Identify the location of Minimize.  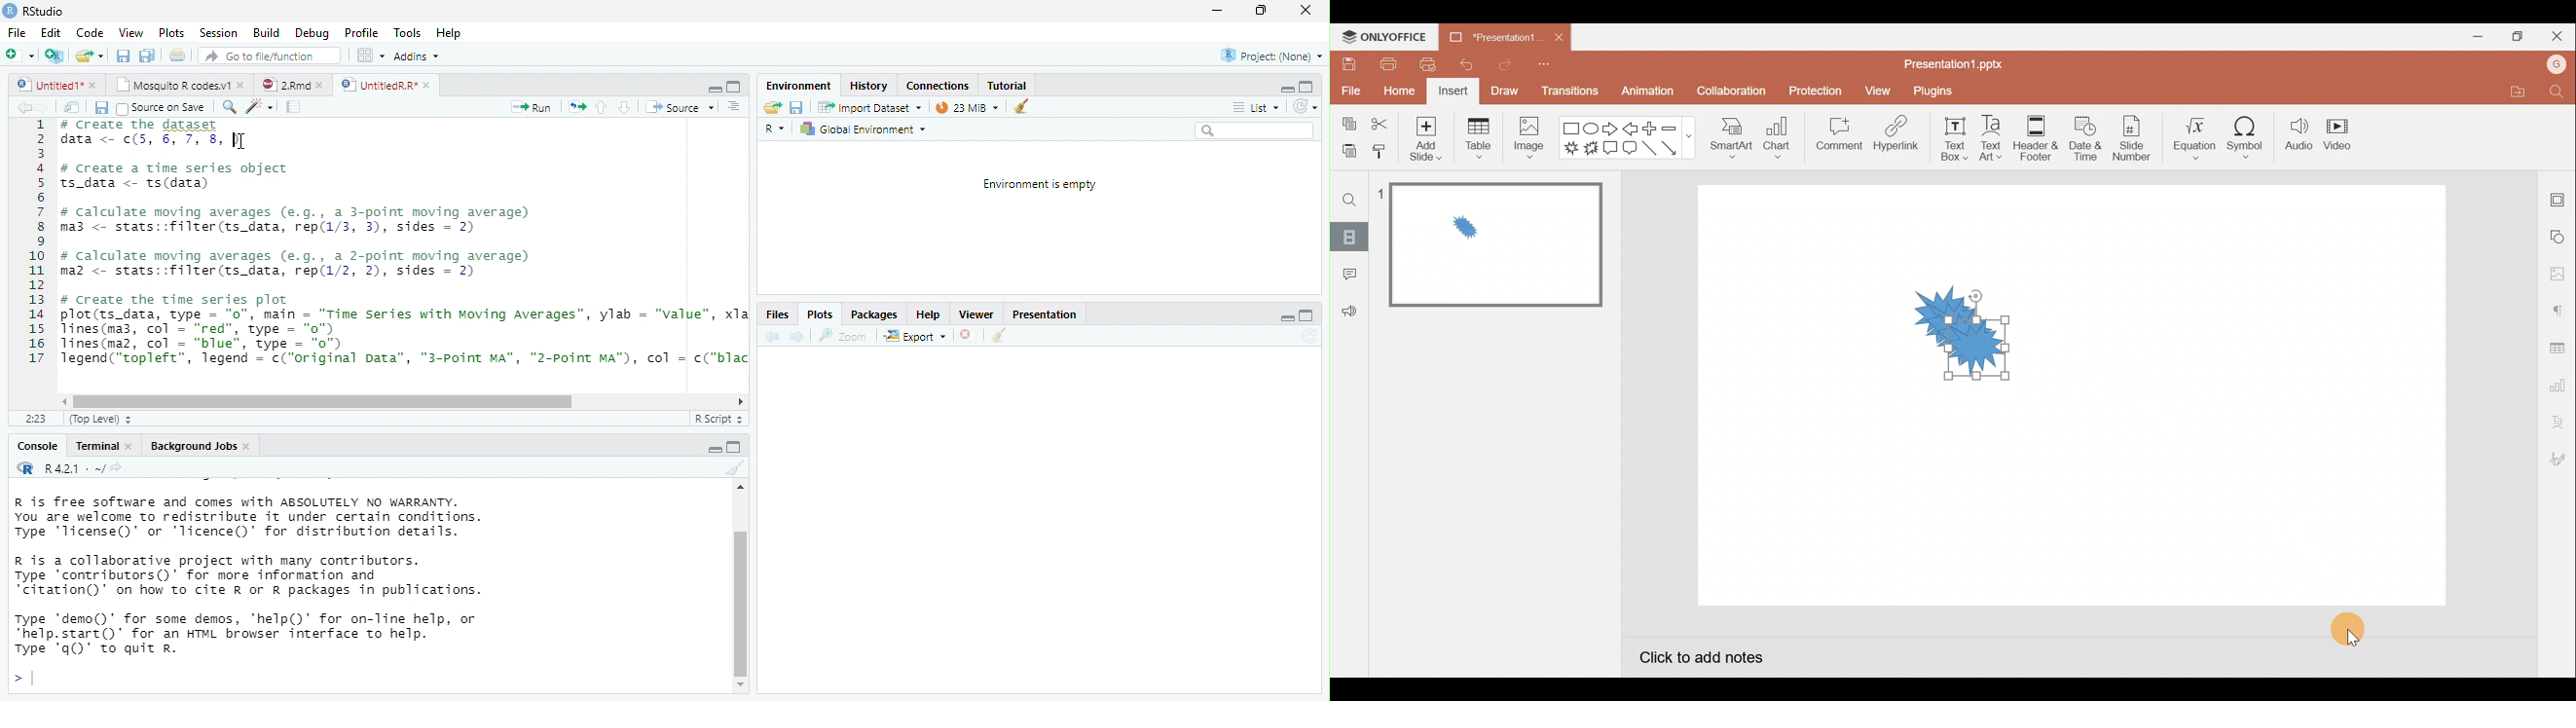
(2476, 36).